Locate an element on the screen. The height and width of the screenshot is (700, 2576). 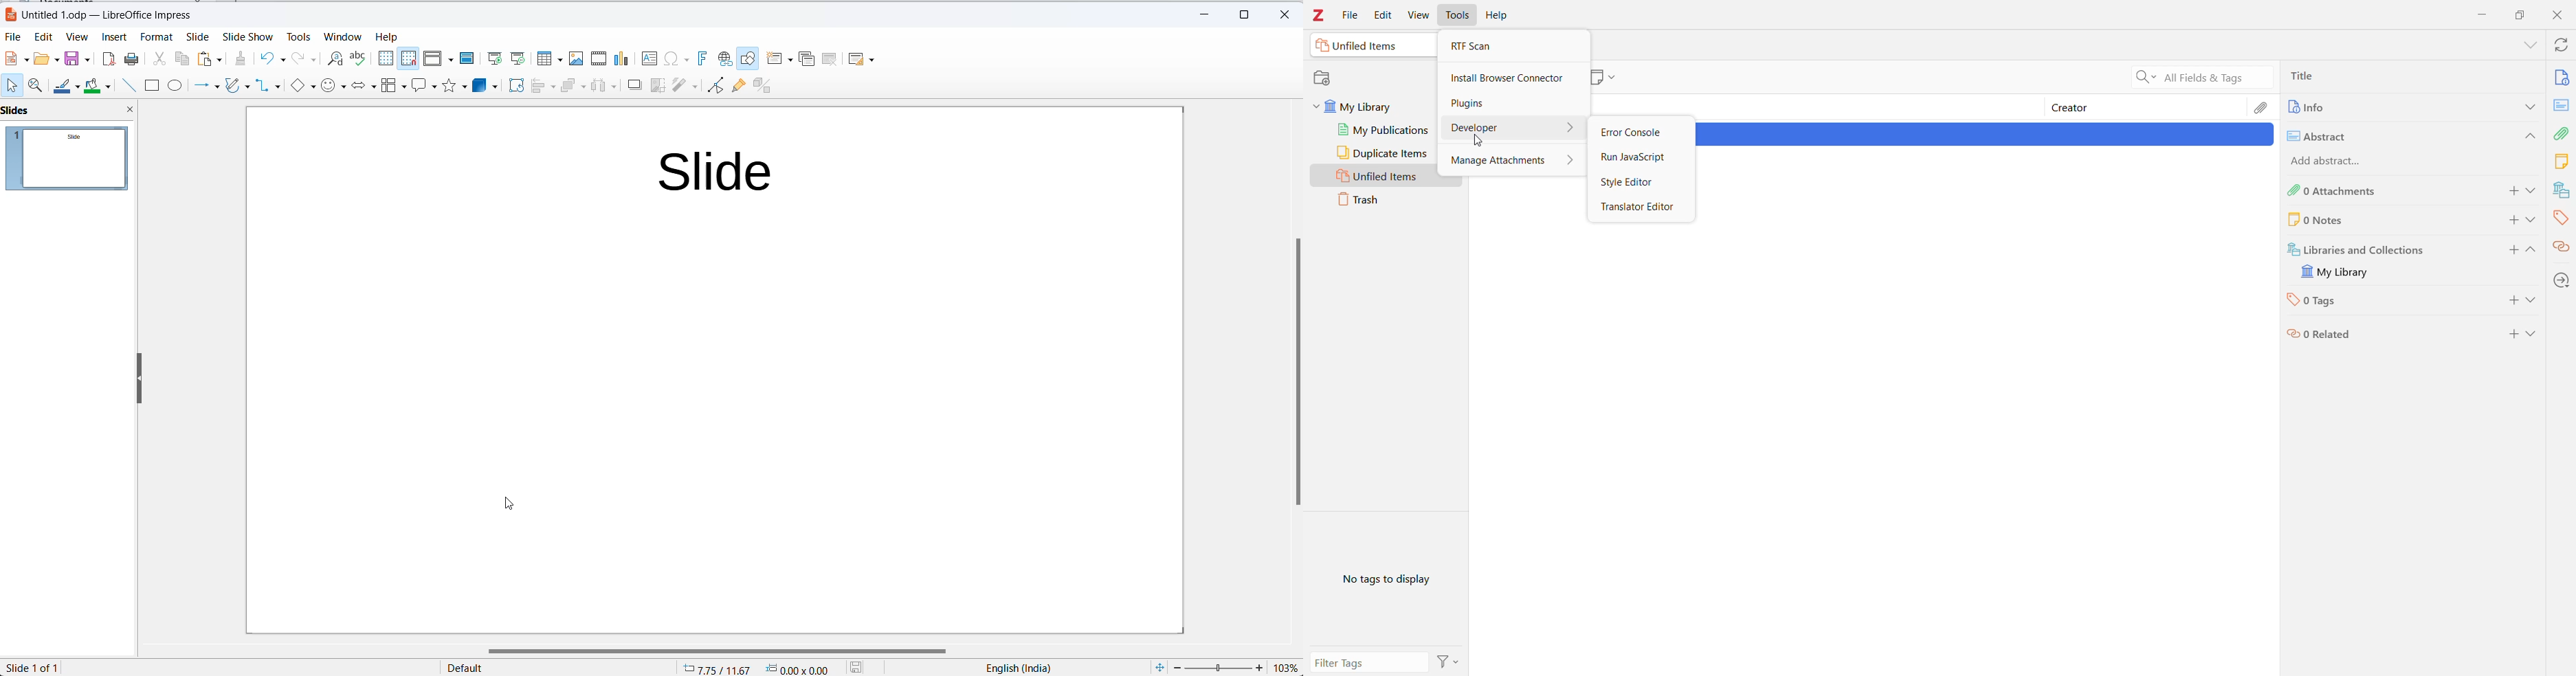
Find and replace is located at coordinates (335, 58).